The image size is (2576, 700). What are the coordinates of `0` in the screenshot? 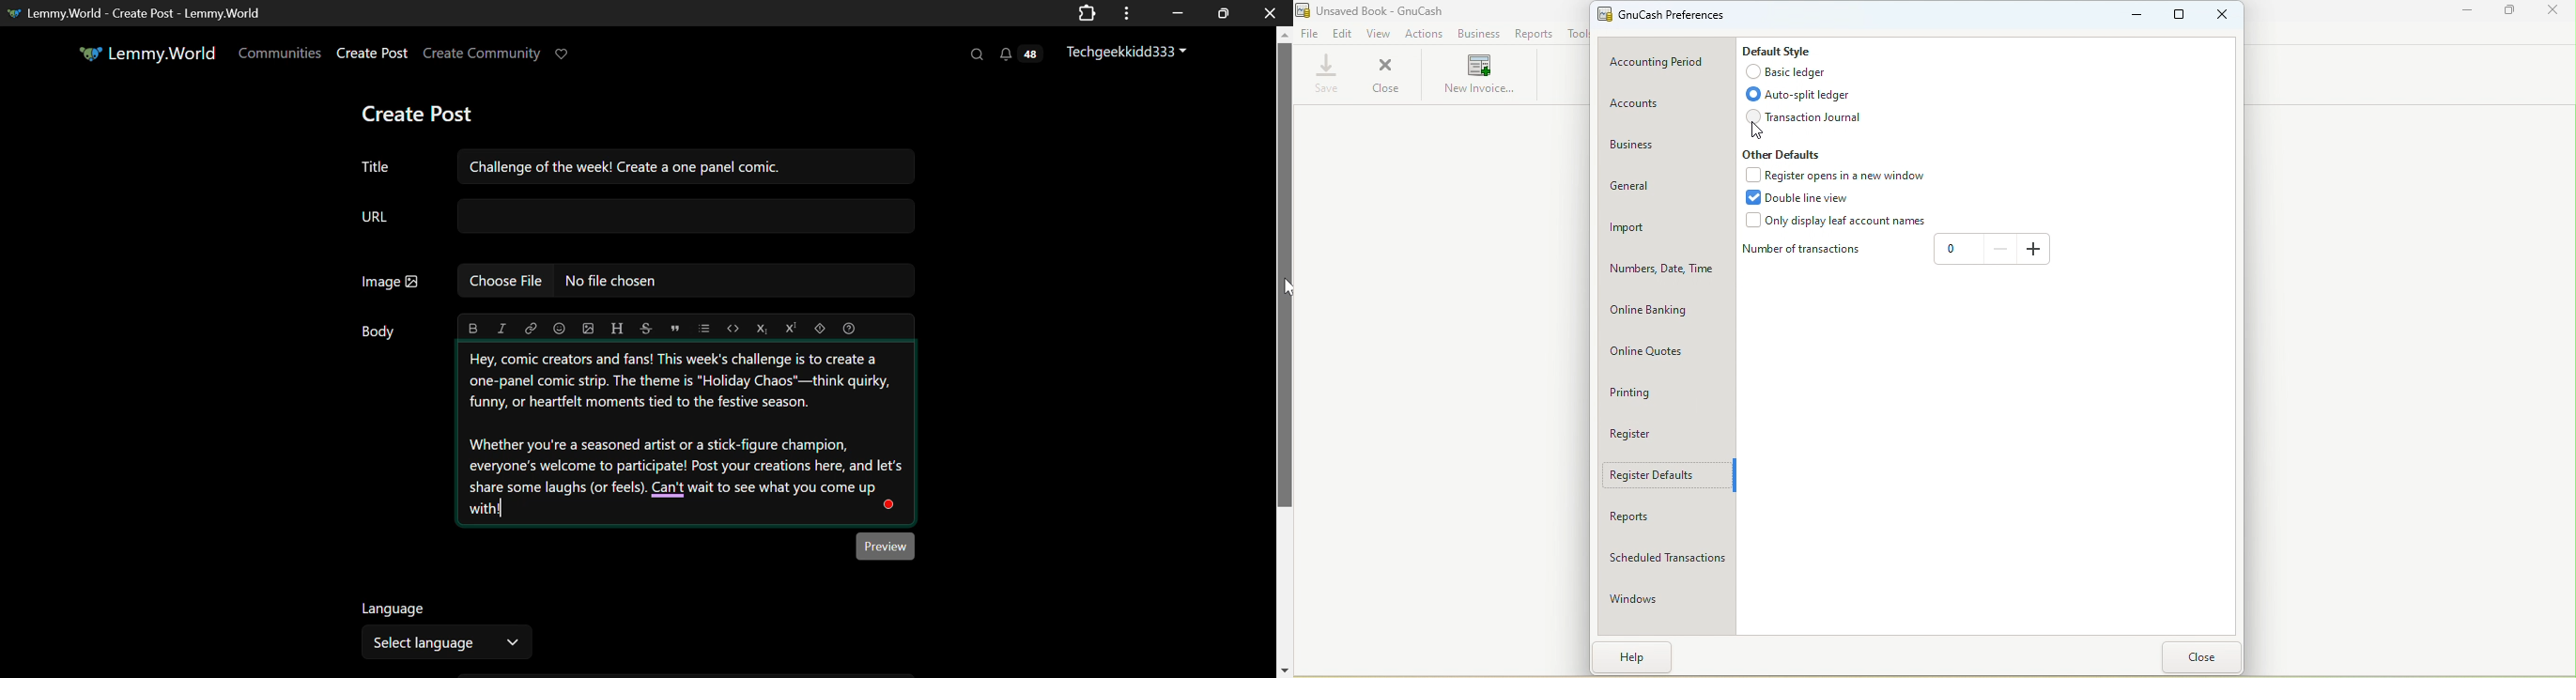 It's located at (1957, 248).